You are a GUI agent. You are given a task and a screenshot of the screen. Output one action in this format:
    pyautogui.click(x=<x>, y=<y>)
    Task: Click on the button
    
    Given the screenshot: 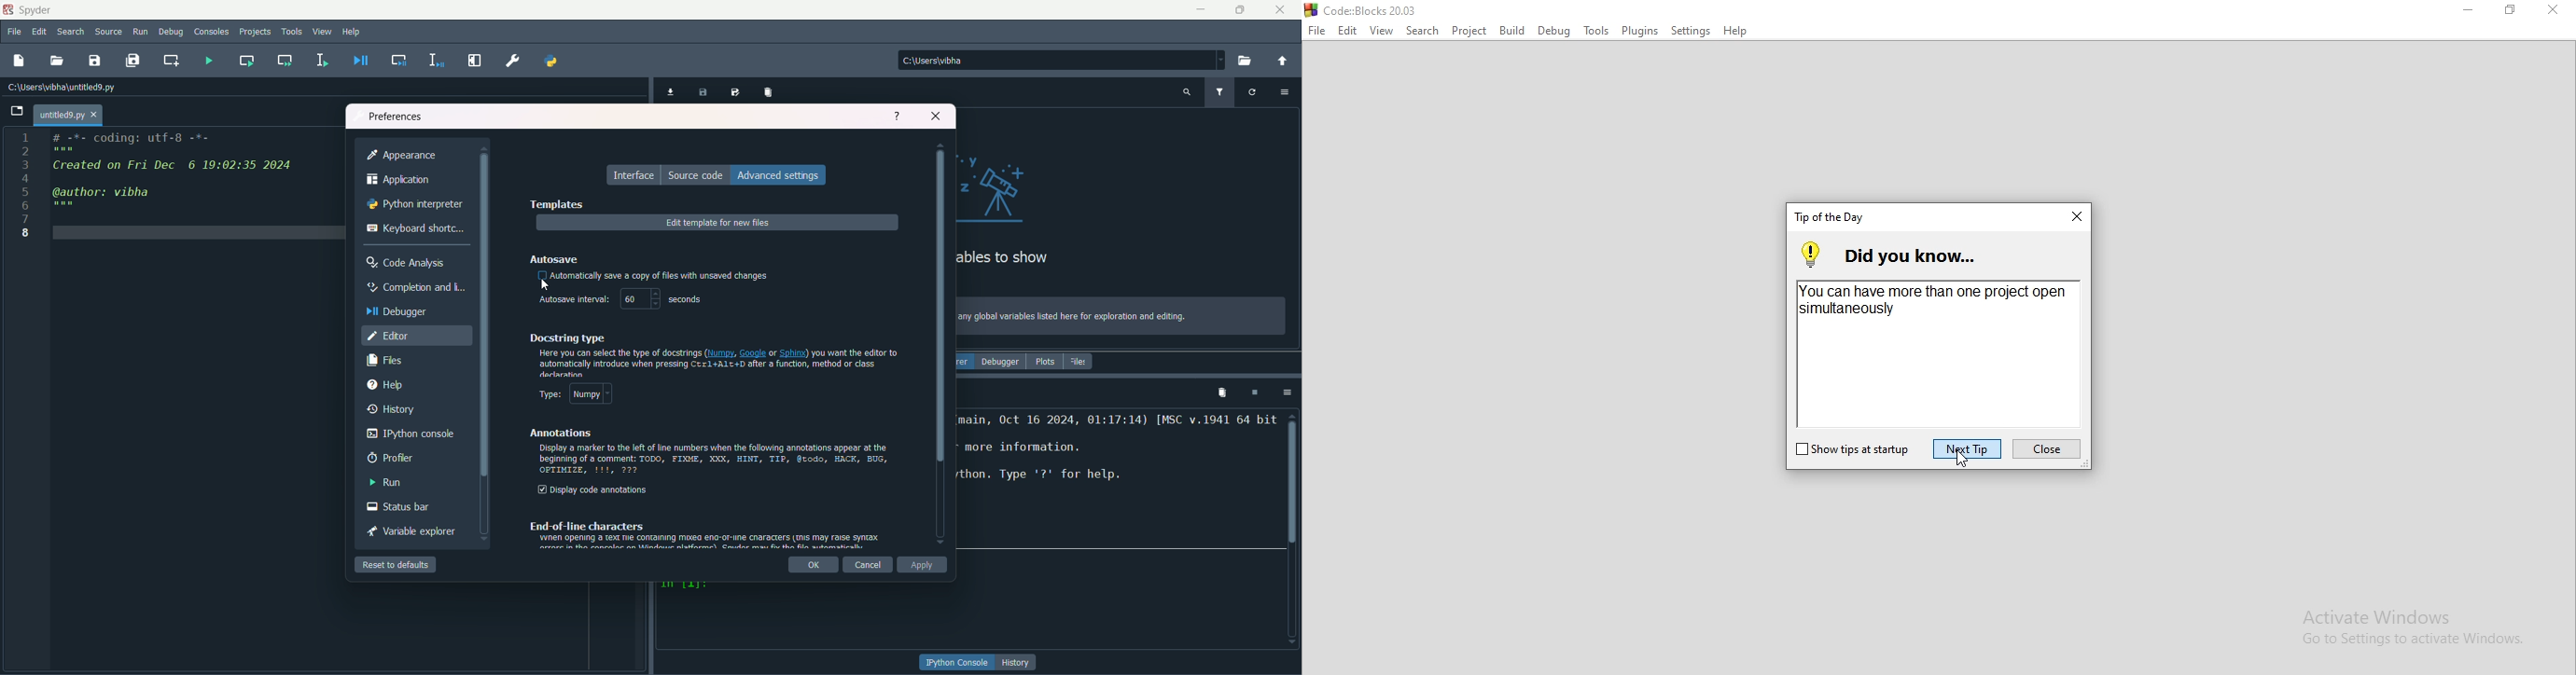 What is the action you would take?
    pyautogui.click(x=1018, y=662)
    